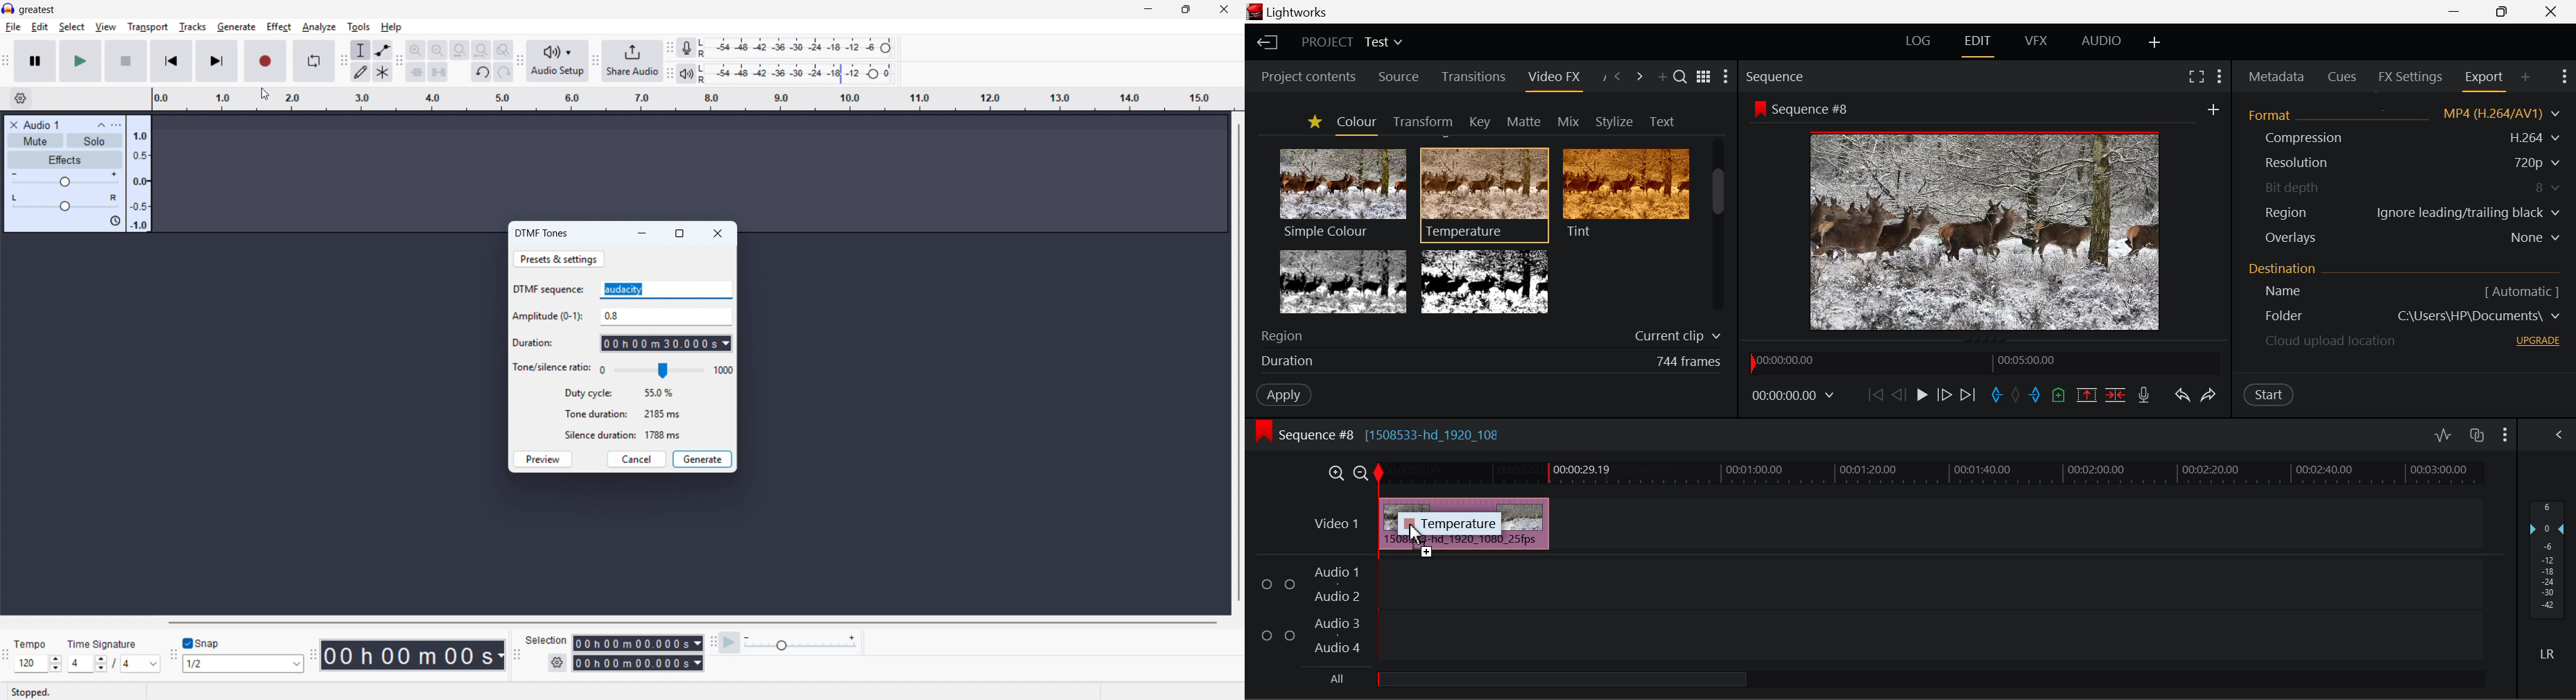  I want to click on tone duration: 2185 ms, so click(623, 414).